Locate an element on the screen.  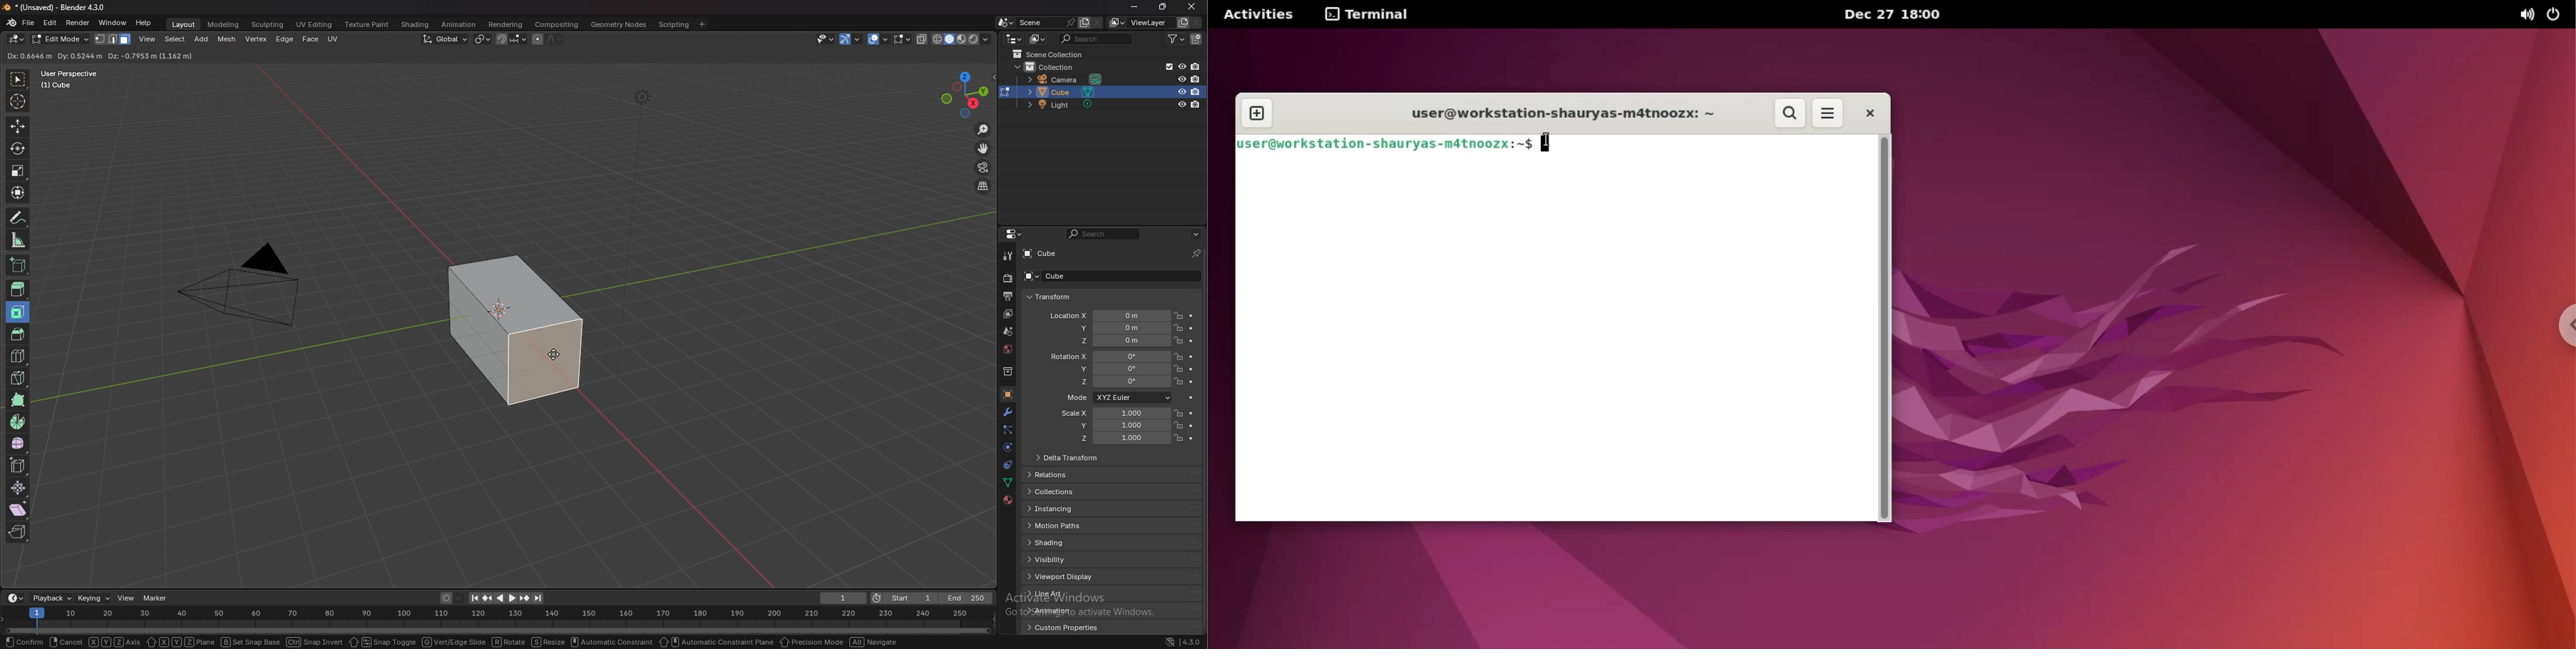
object is located at coordinates (1008, 394).